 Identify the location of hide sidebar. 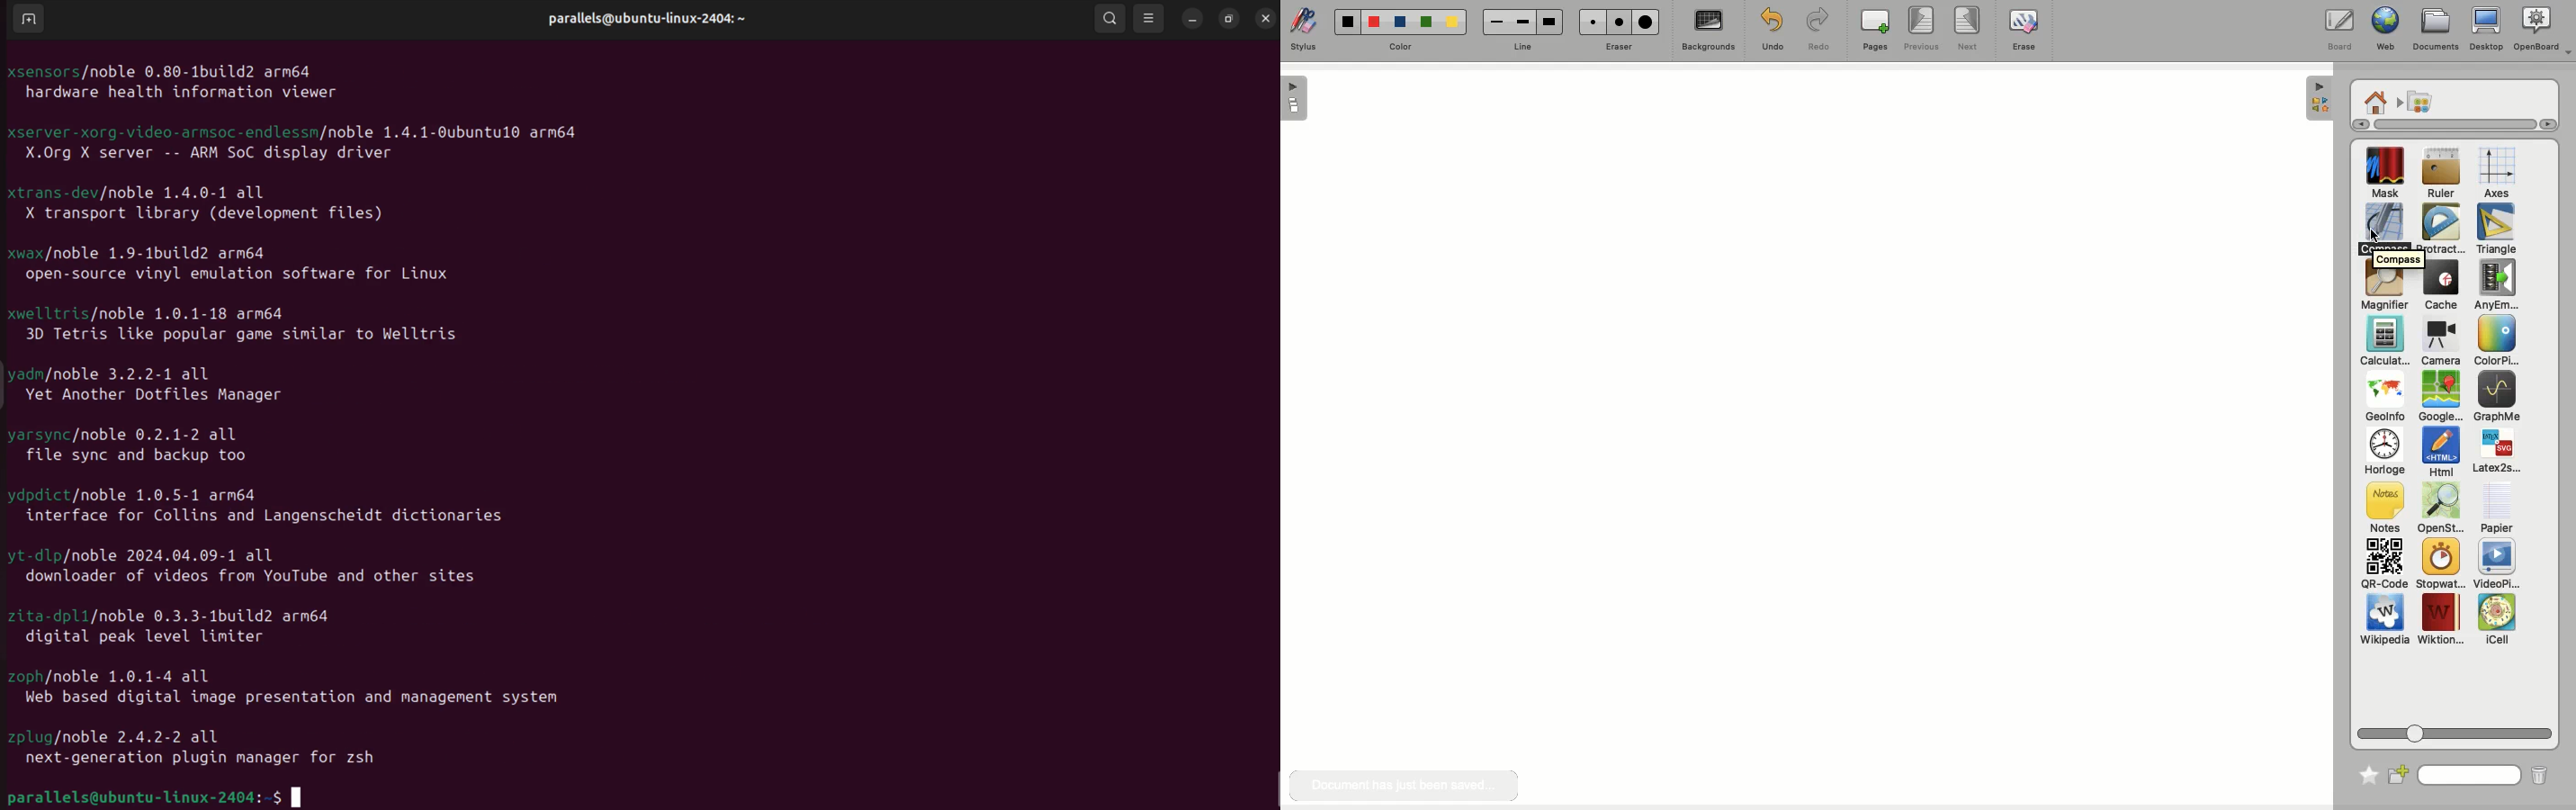
(2317, 98).